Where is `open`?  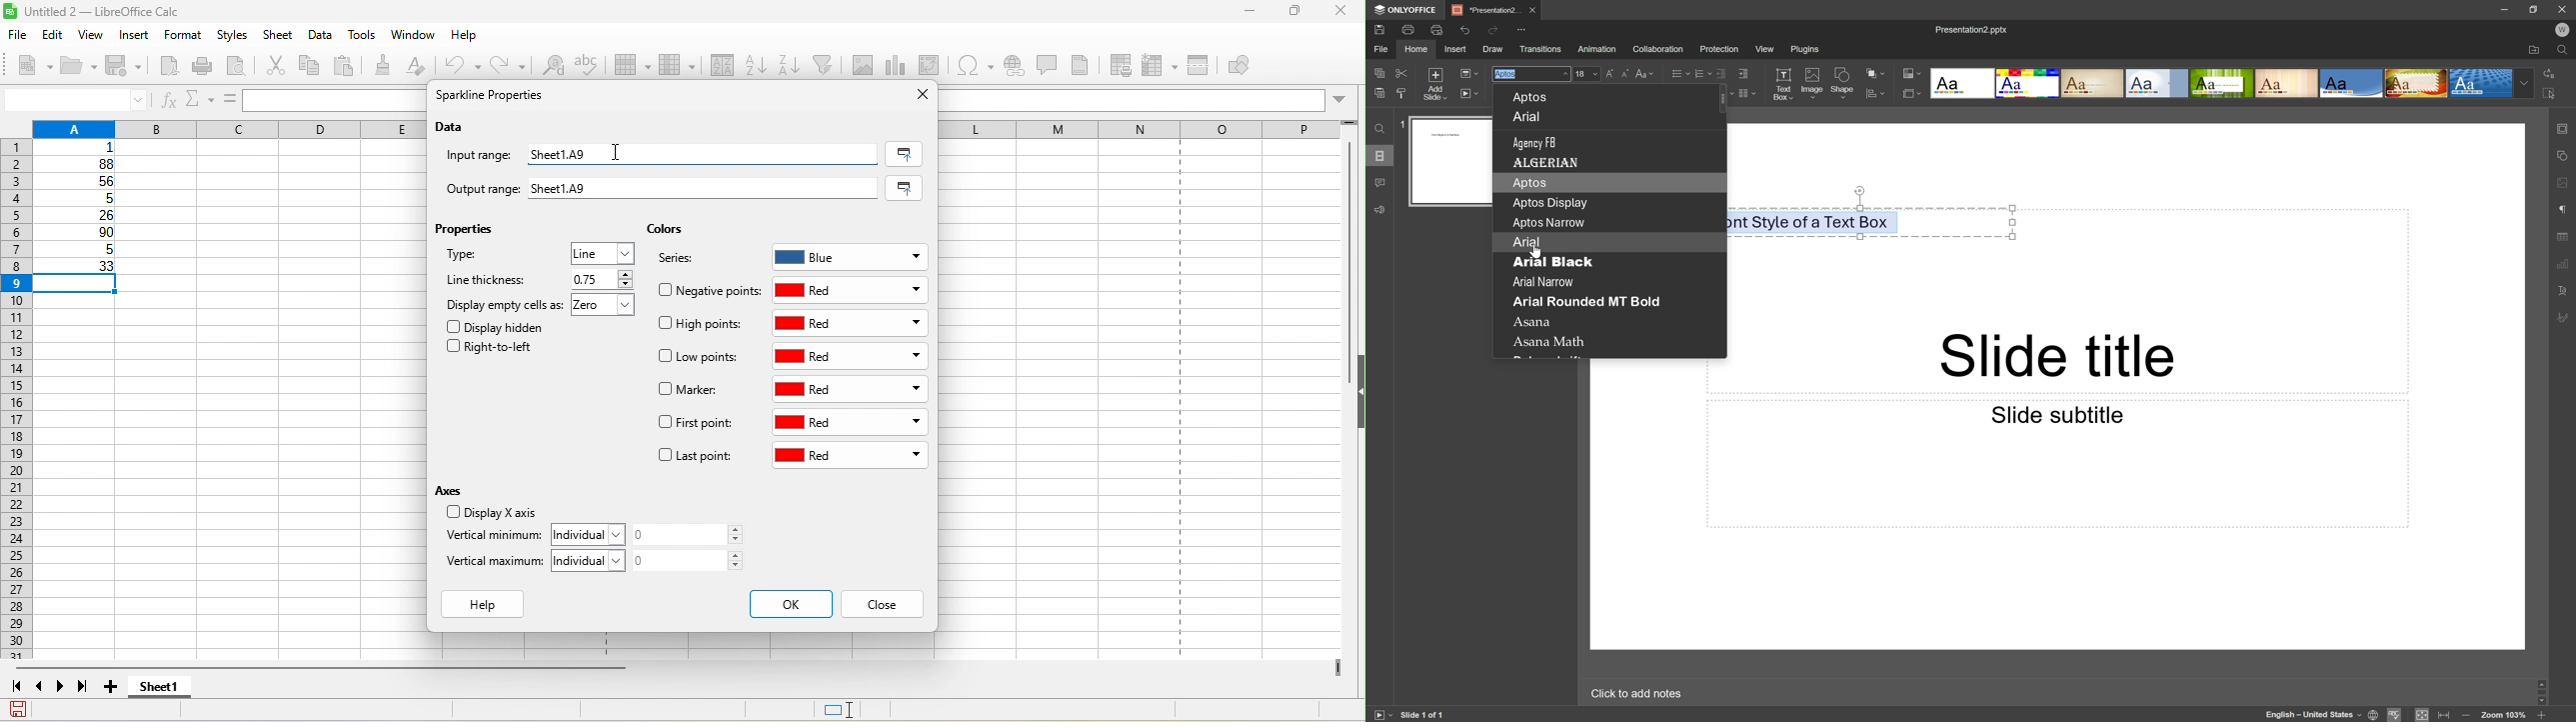 open is located at coordinates (80, 67).